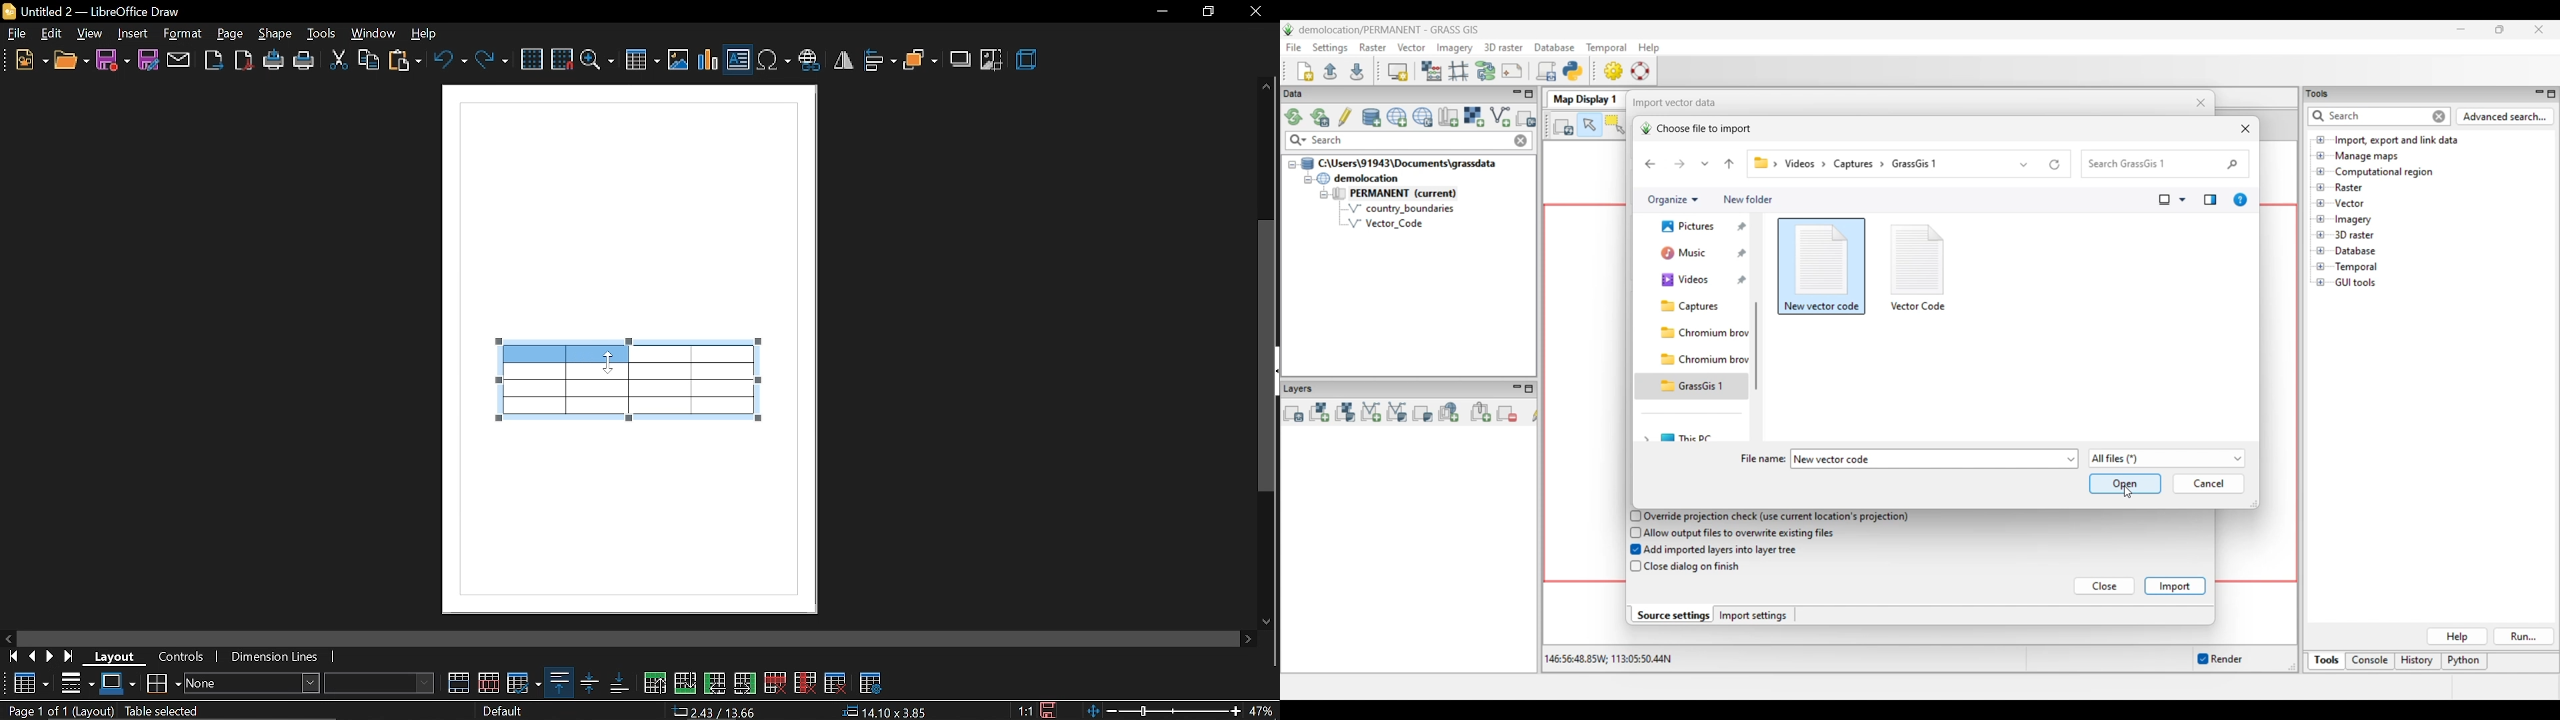  I want to click on selected columns, so click(570, 359).